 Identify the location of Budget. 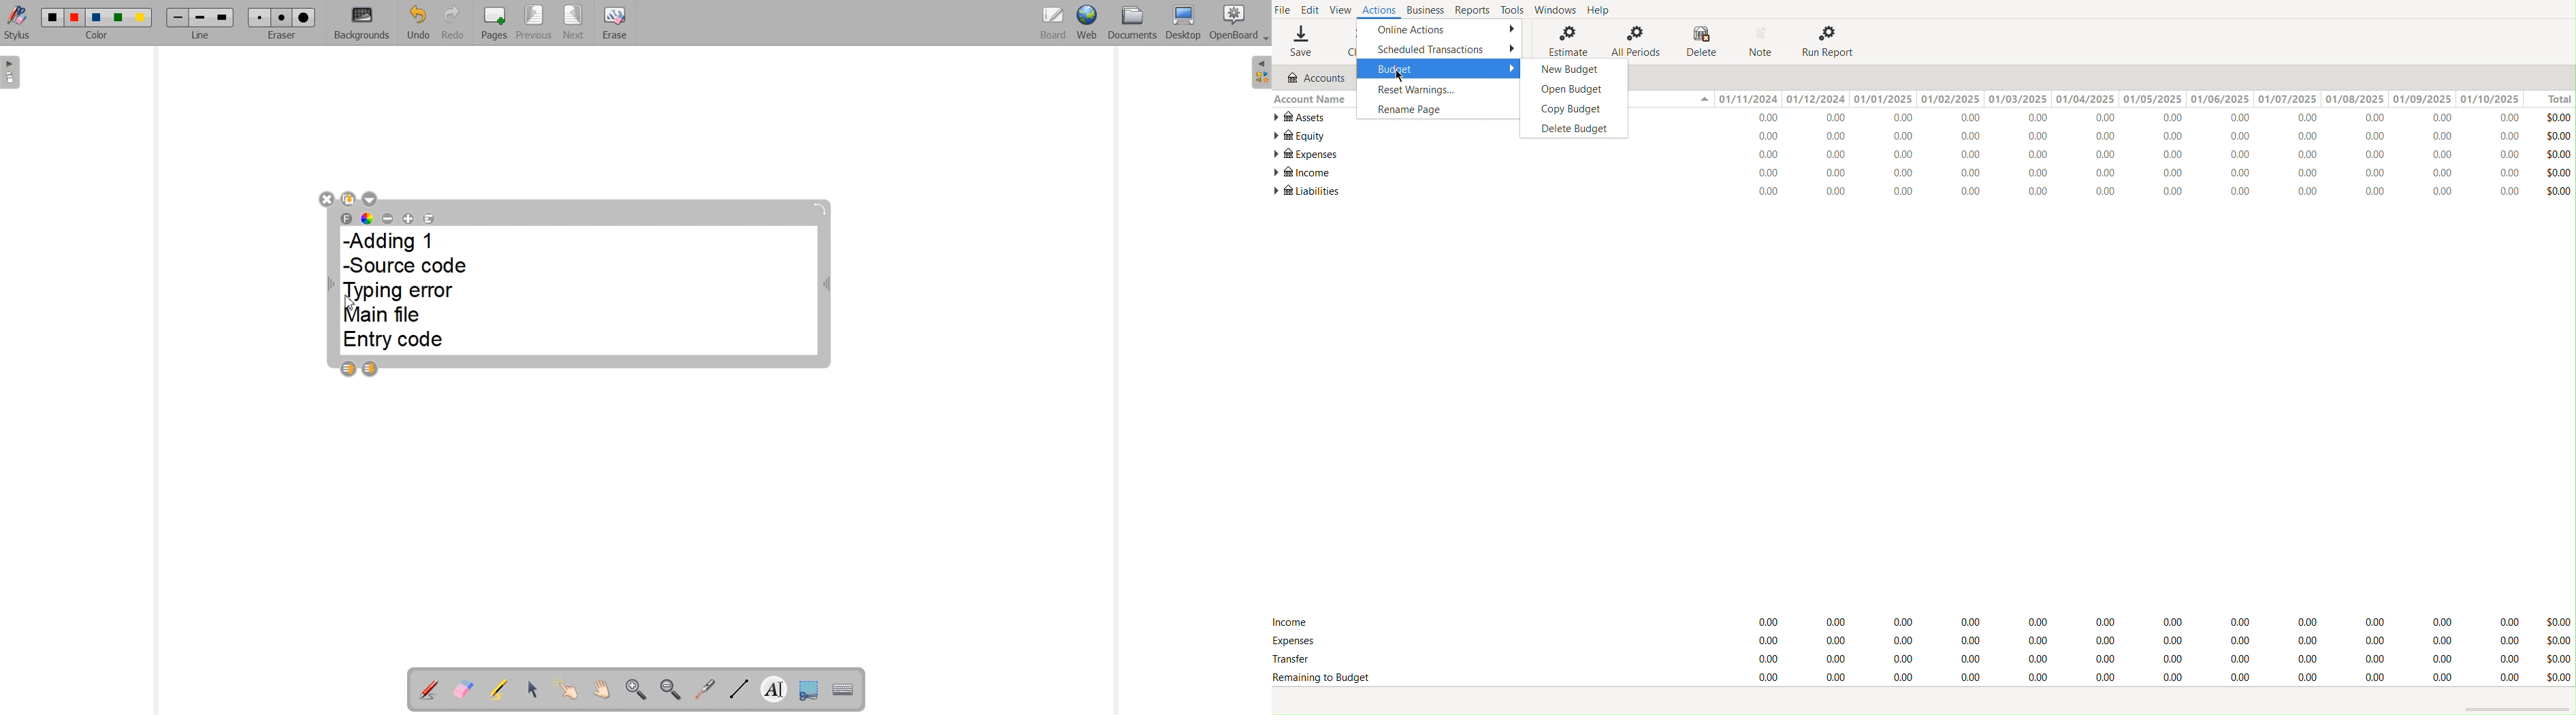
(1440, 69).